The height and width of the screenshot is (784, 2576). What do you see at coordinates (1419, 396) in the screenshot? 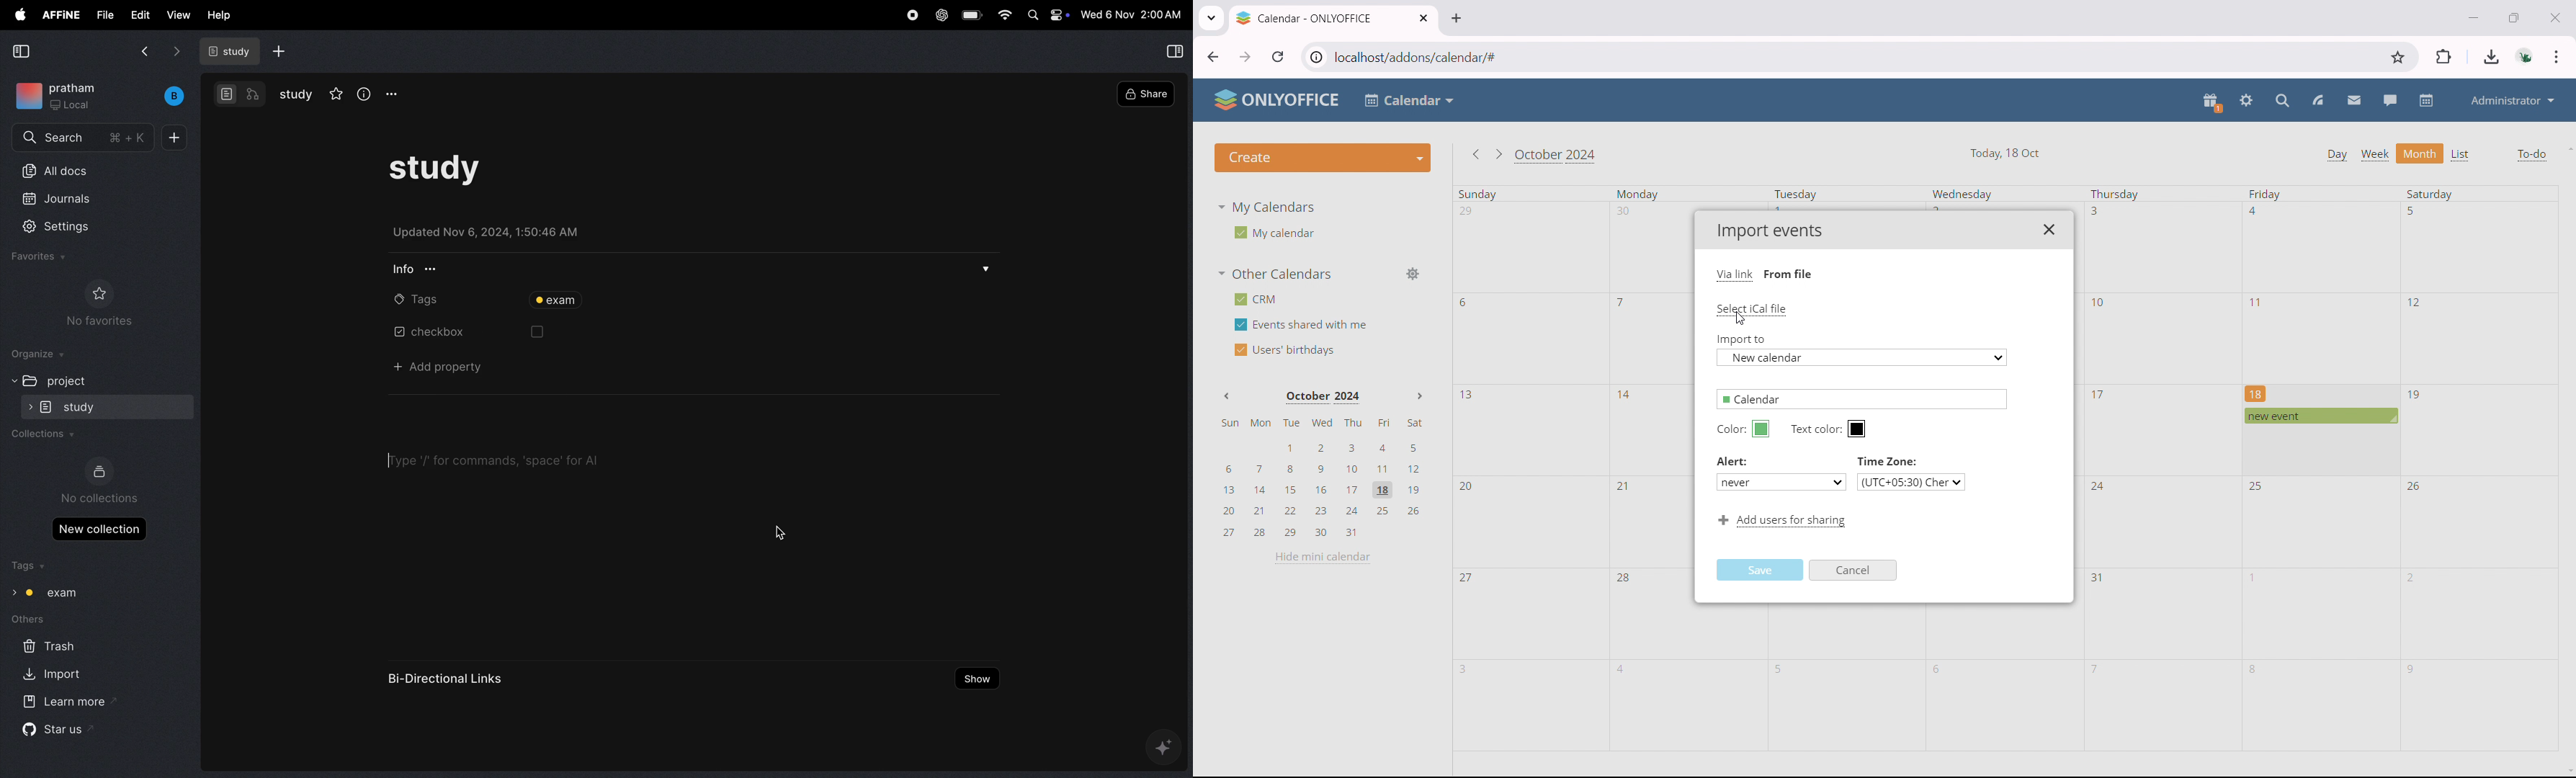
I see `Next month` at bounding box center [1419, 396].